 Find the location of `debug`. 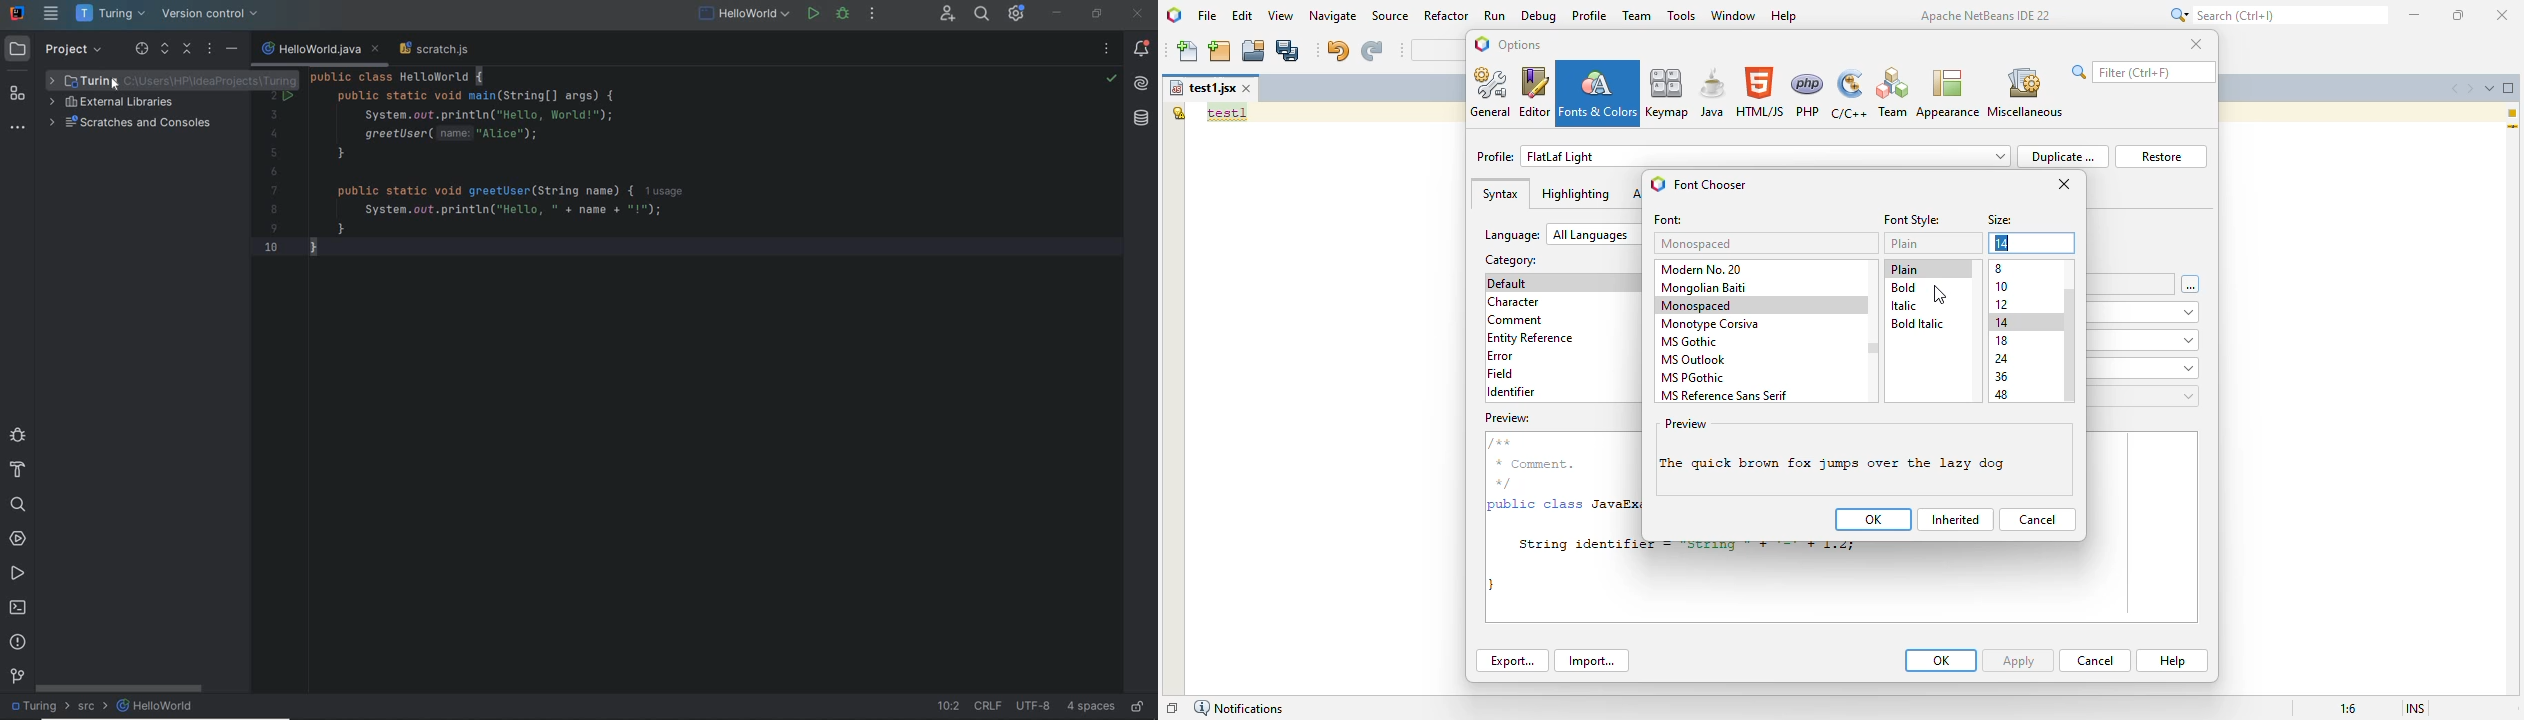

debug is located at coordinates (843, 16).